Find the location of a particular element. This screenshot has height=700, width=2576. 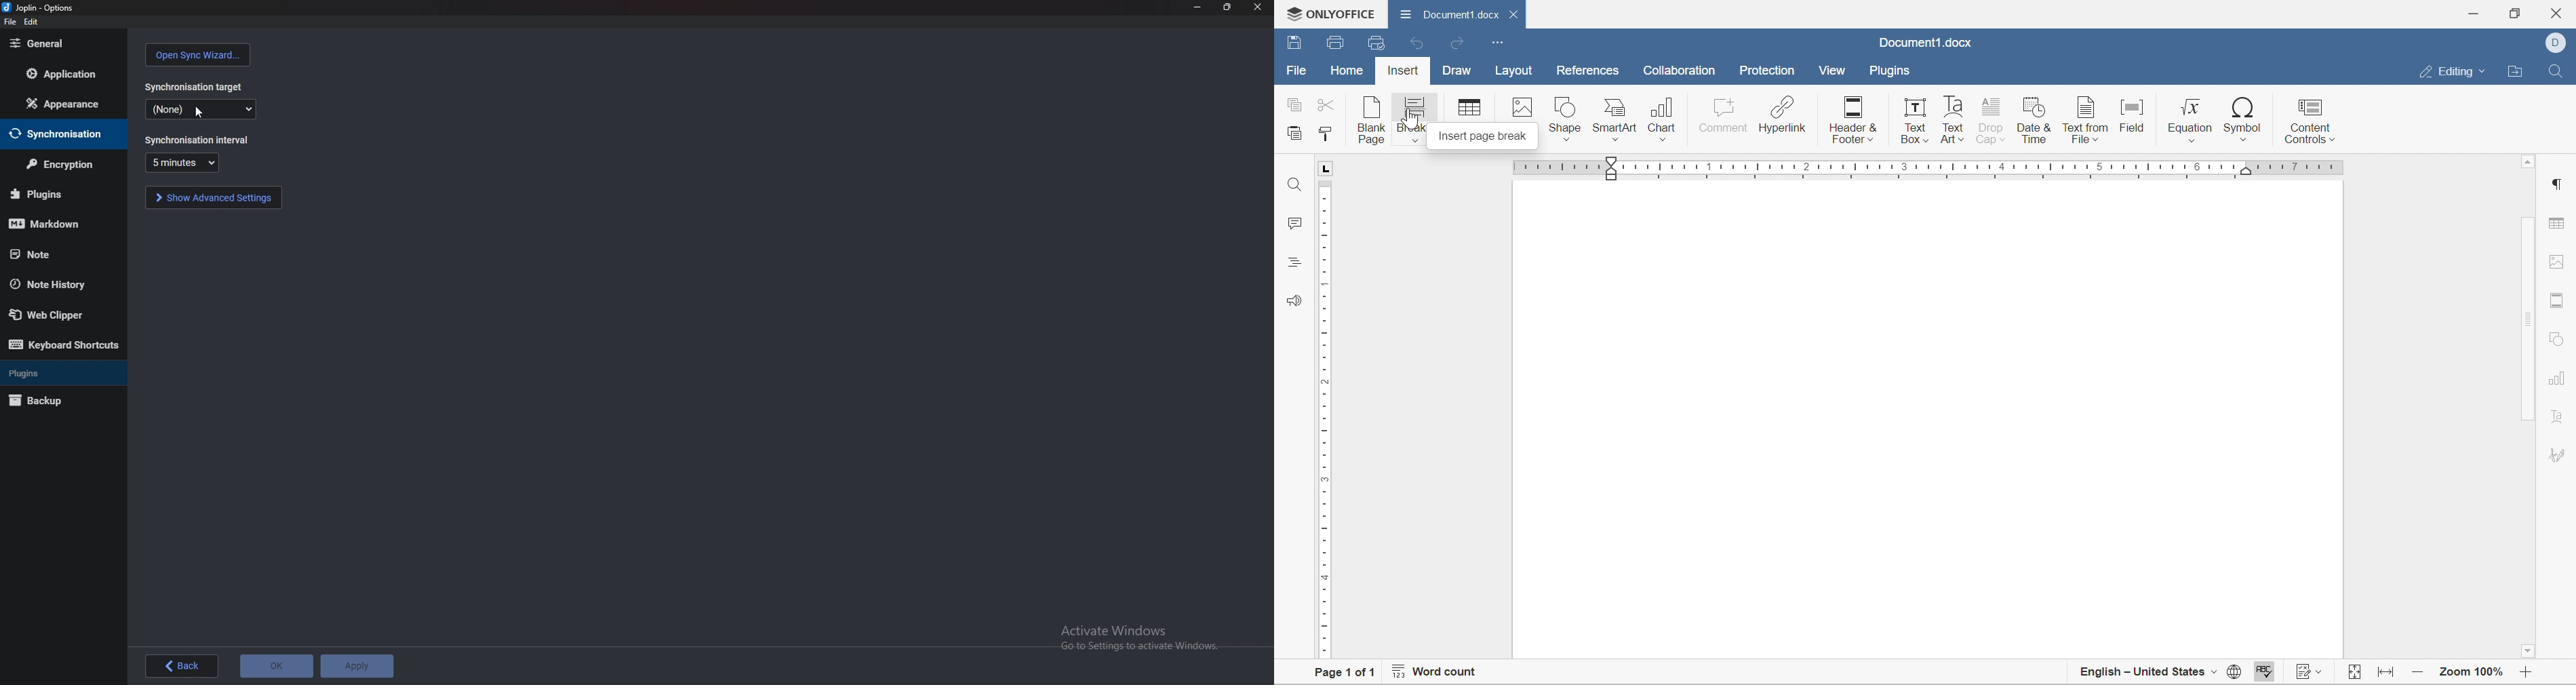

Customize Quick Access Toolbar is located at coordinates (1497, 42).